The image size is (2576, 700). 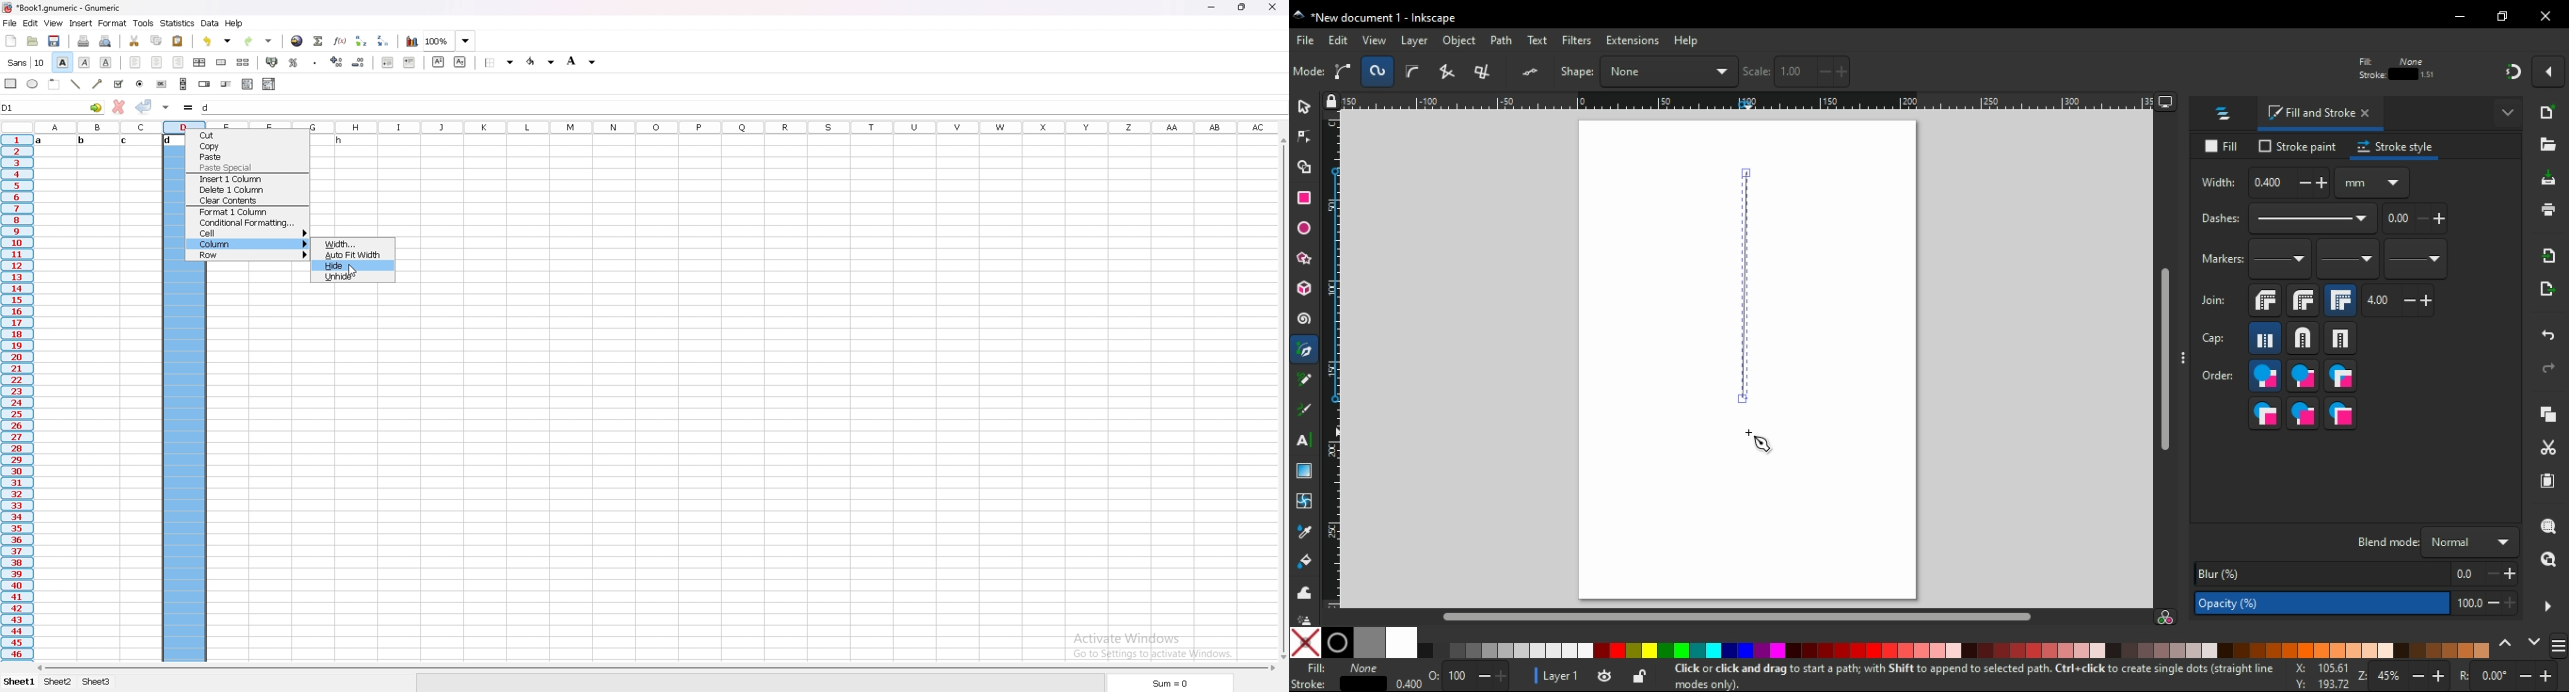 I want to click on auto fit width, so click(x=352, y=256).